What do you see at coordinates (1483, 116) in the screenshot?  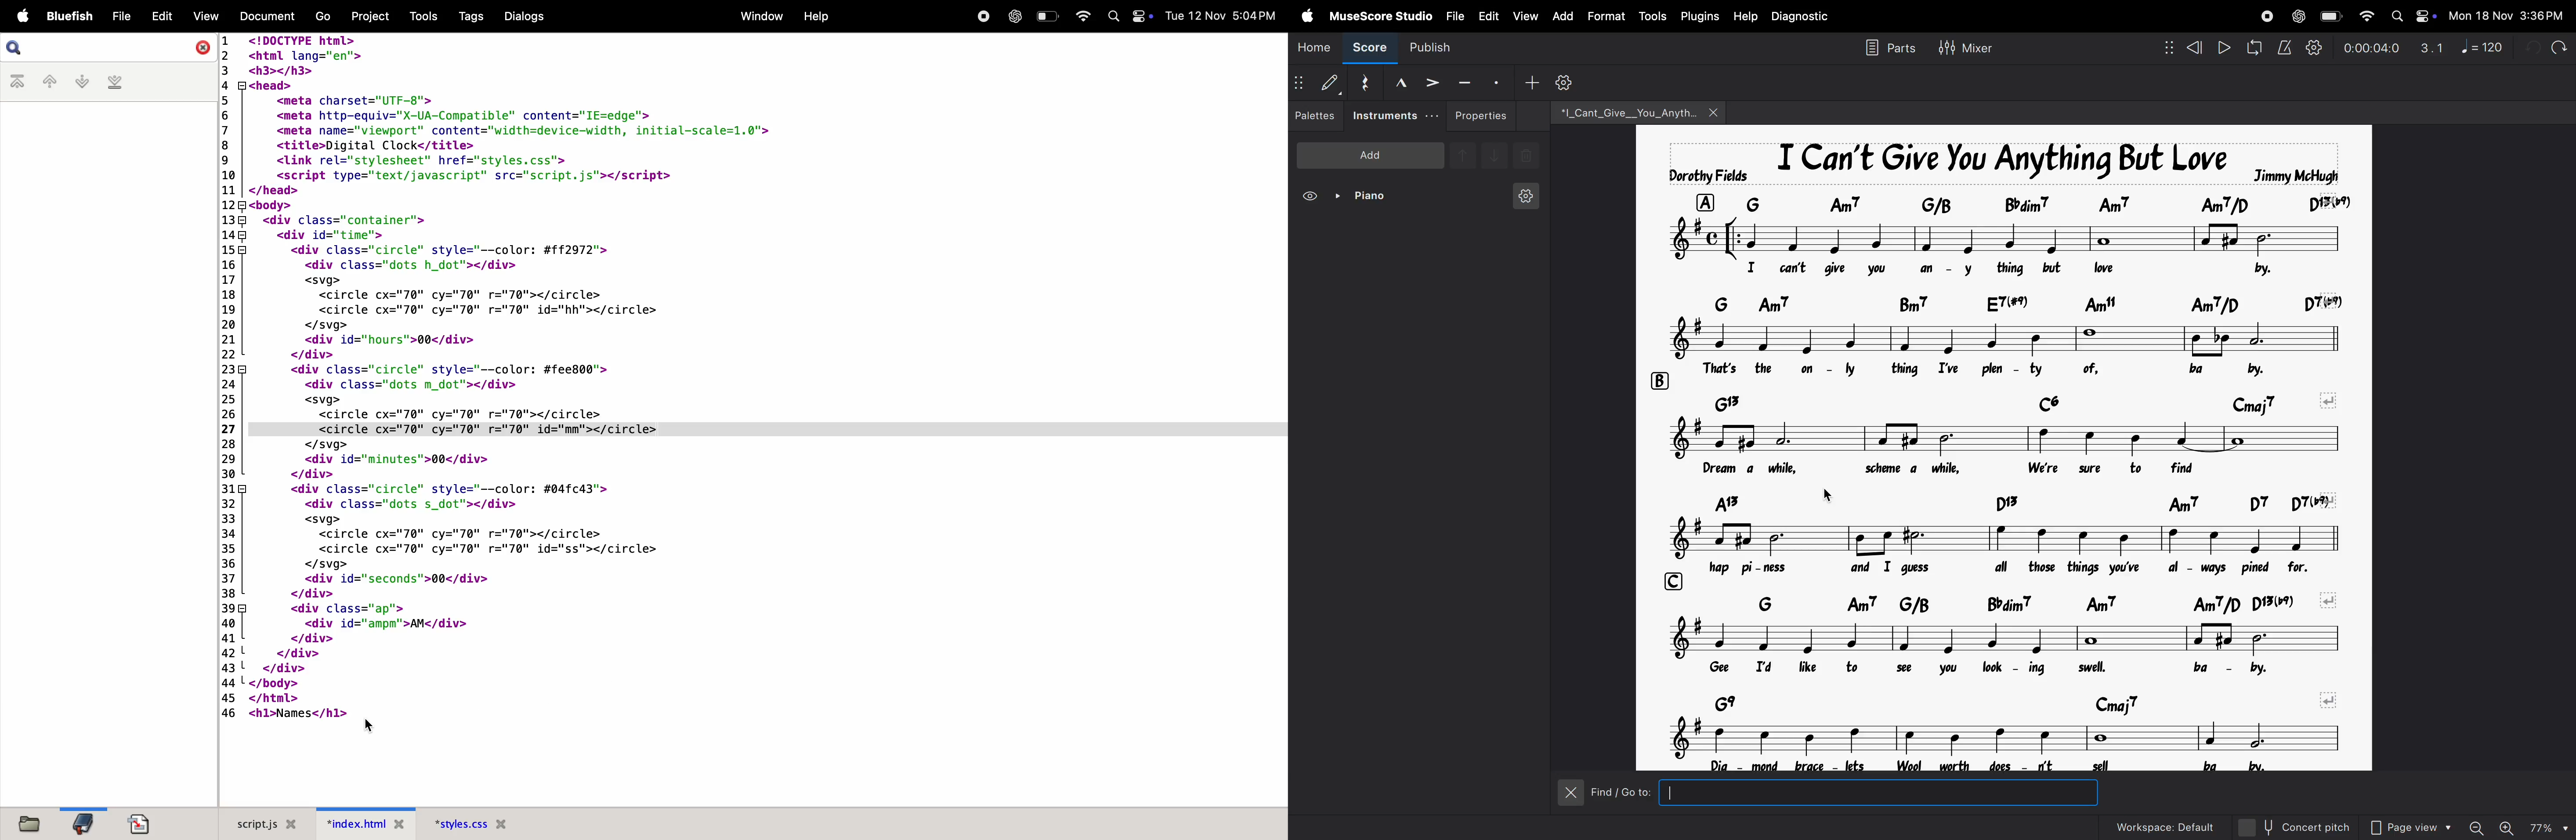 I see `properties` at bounding box center [1483, 116].